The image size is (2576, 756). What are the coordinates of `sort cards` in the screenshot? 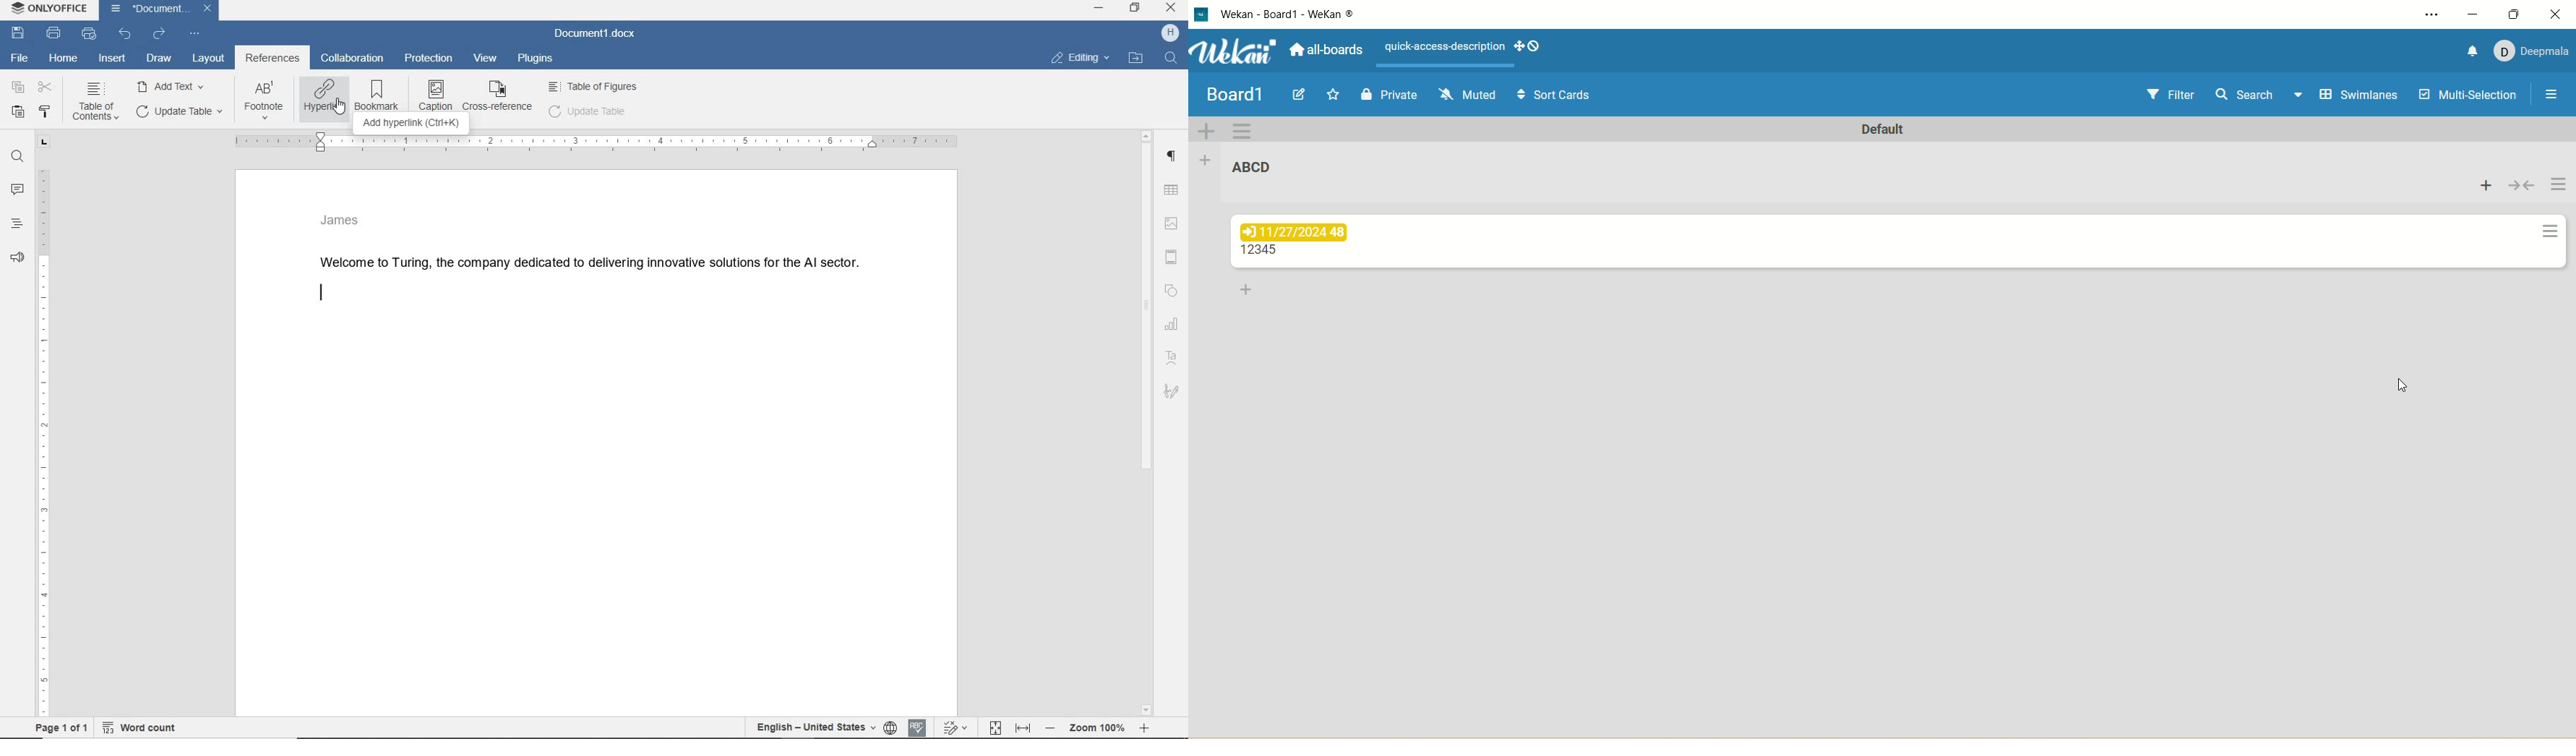 It's located at (1558, 95).